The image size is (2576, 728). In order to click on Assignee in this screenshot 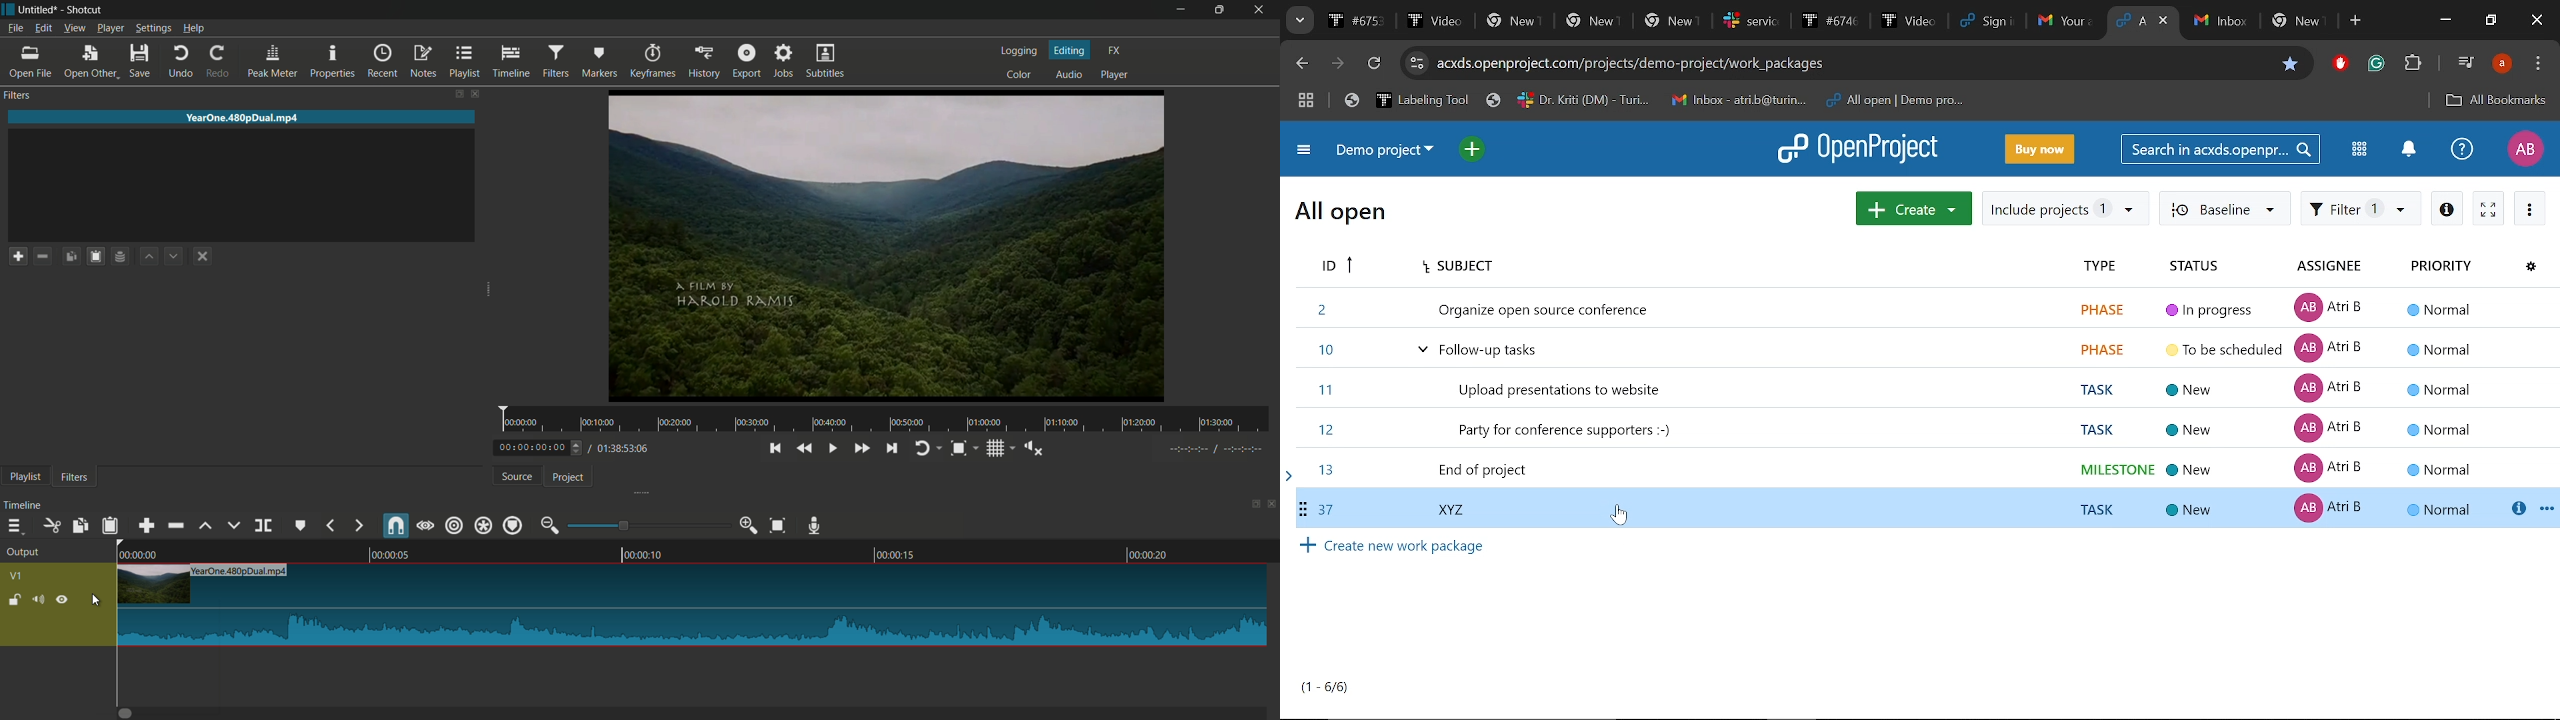, I will do `click(2332, 268)`.